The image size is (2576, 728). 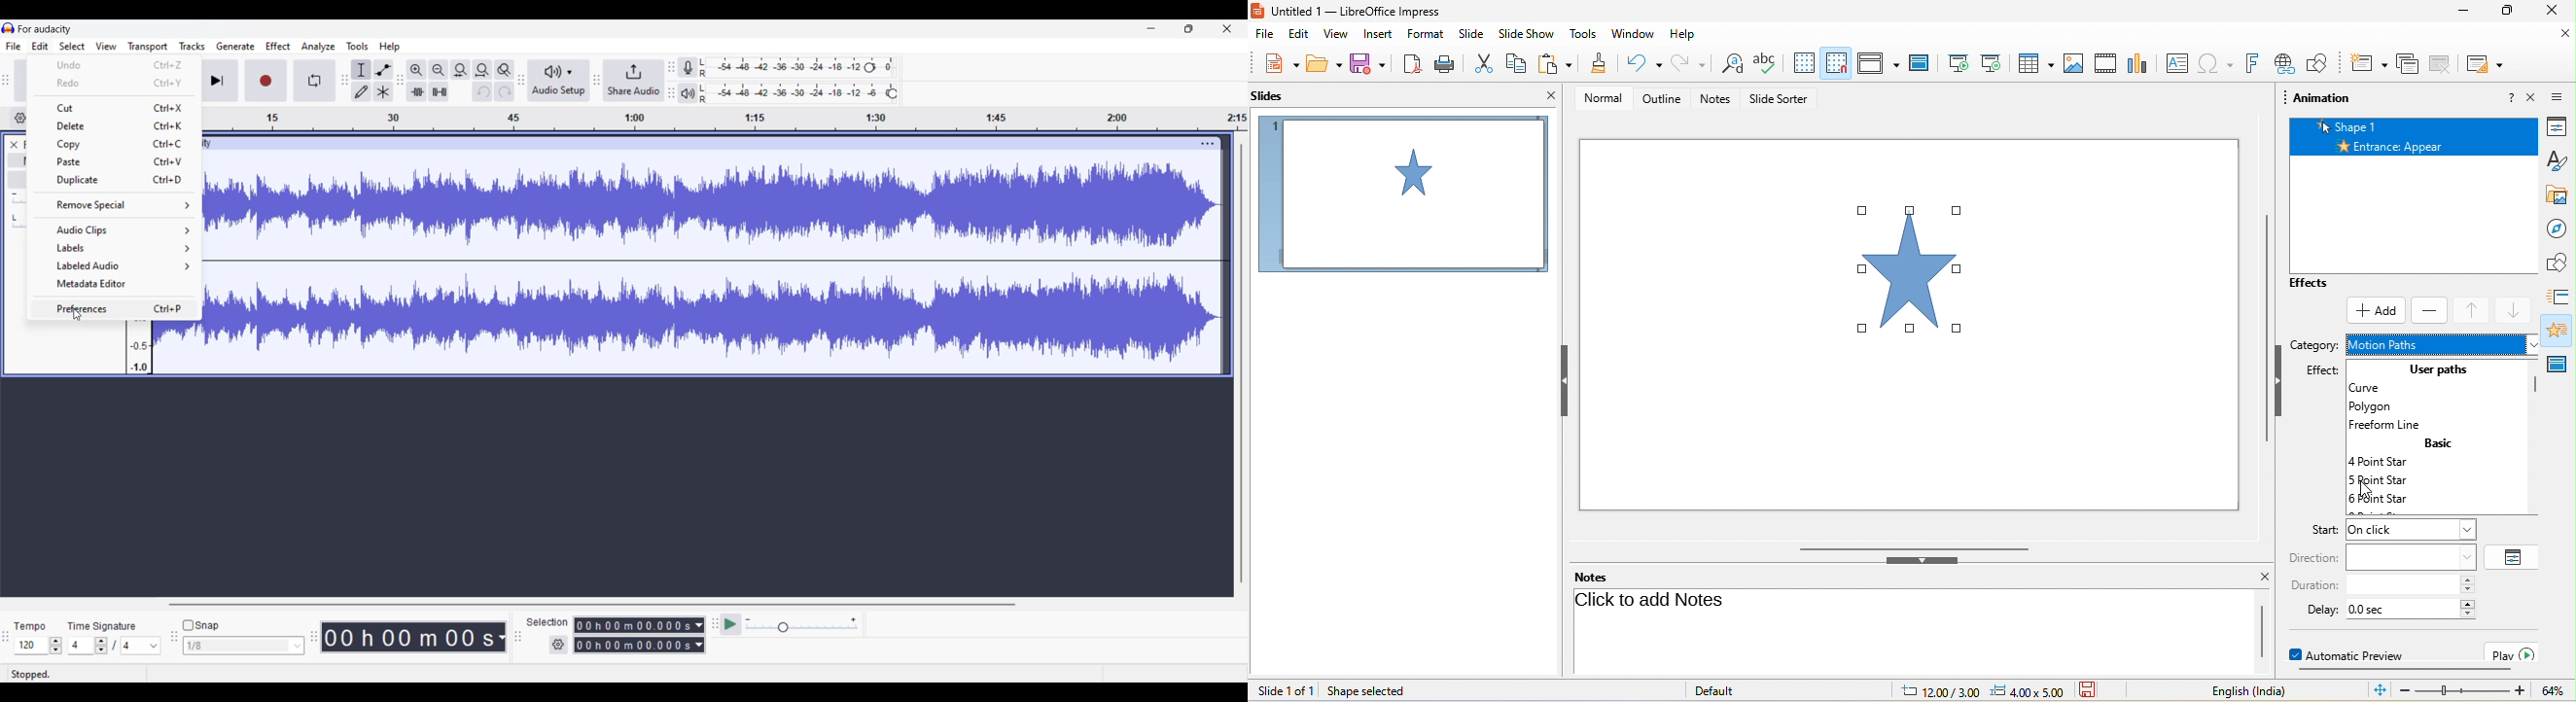 I want to click on Increase/Decrease time signature, so click(x=101, y=645).